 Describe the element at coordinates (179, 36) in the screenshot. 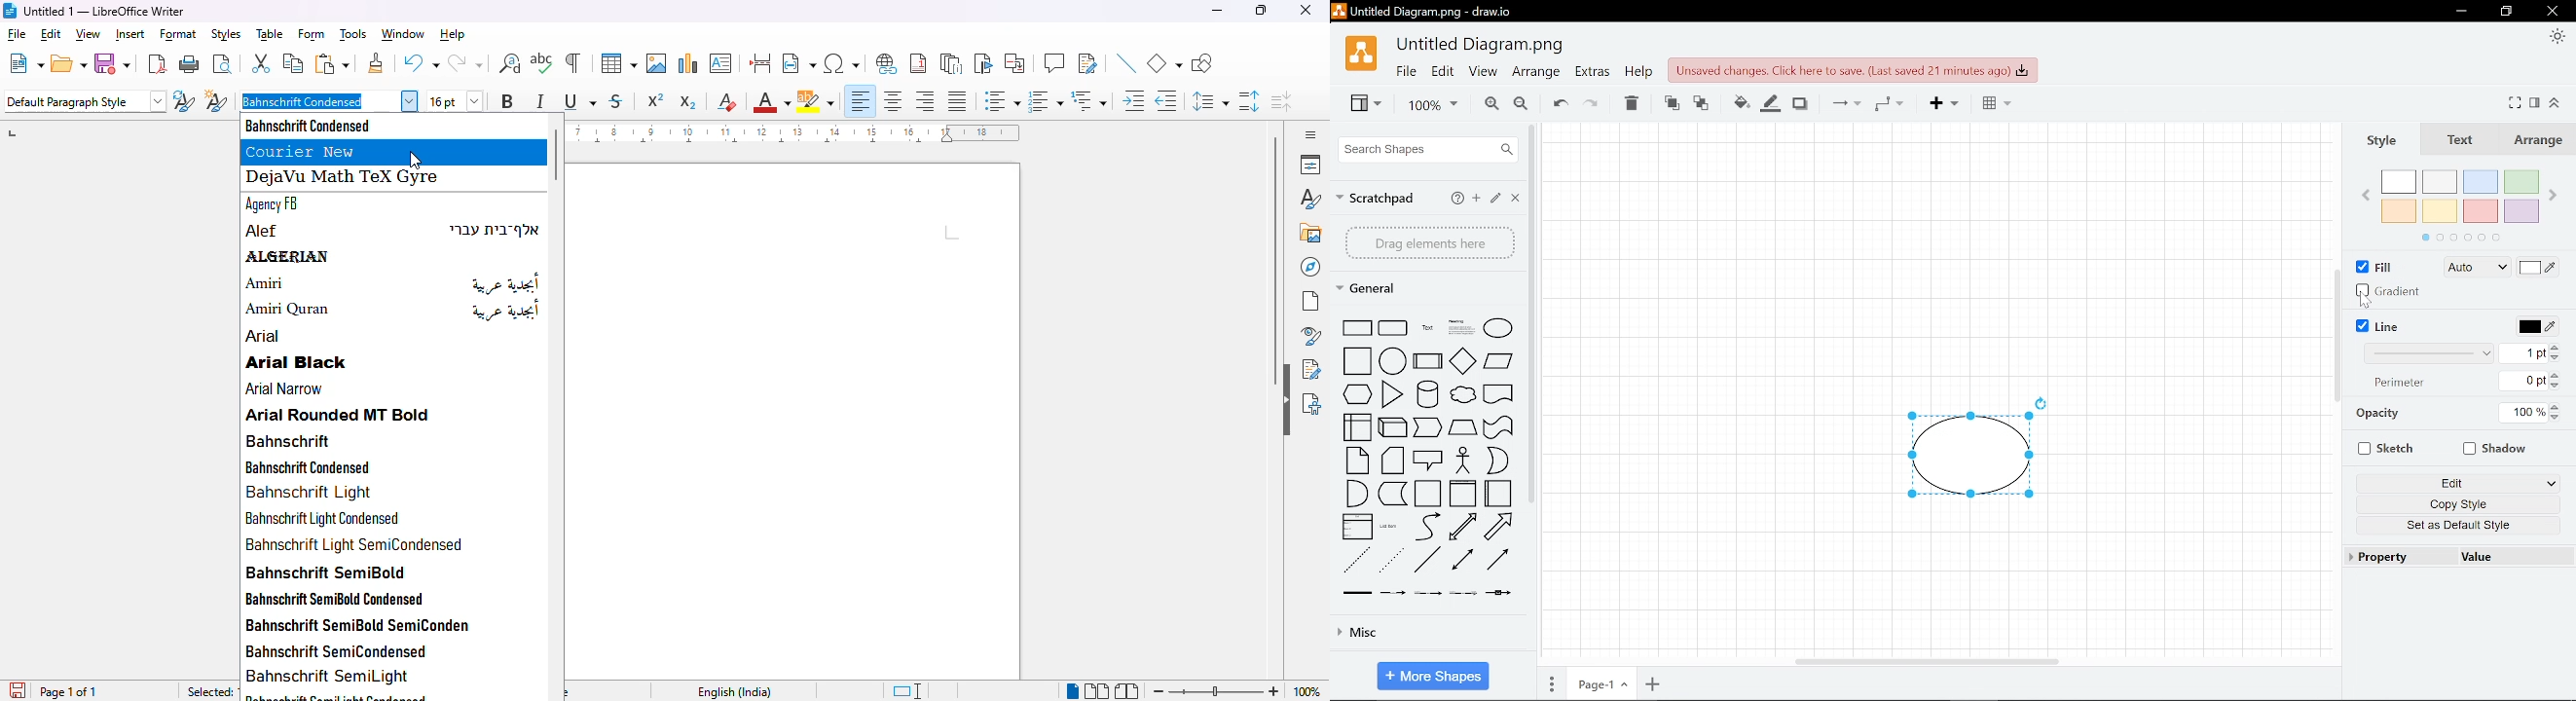

I see `format` at that location.